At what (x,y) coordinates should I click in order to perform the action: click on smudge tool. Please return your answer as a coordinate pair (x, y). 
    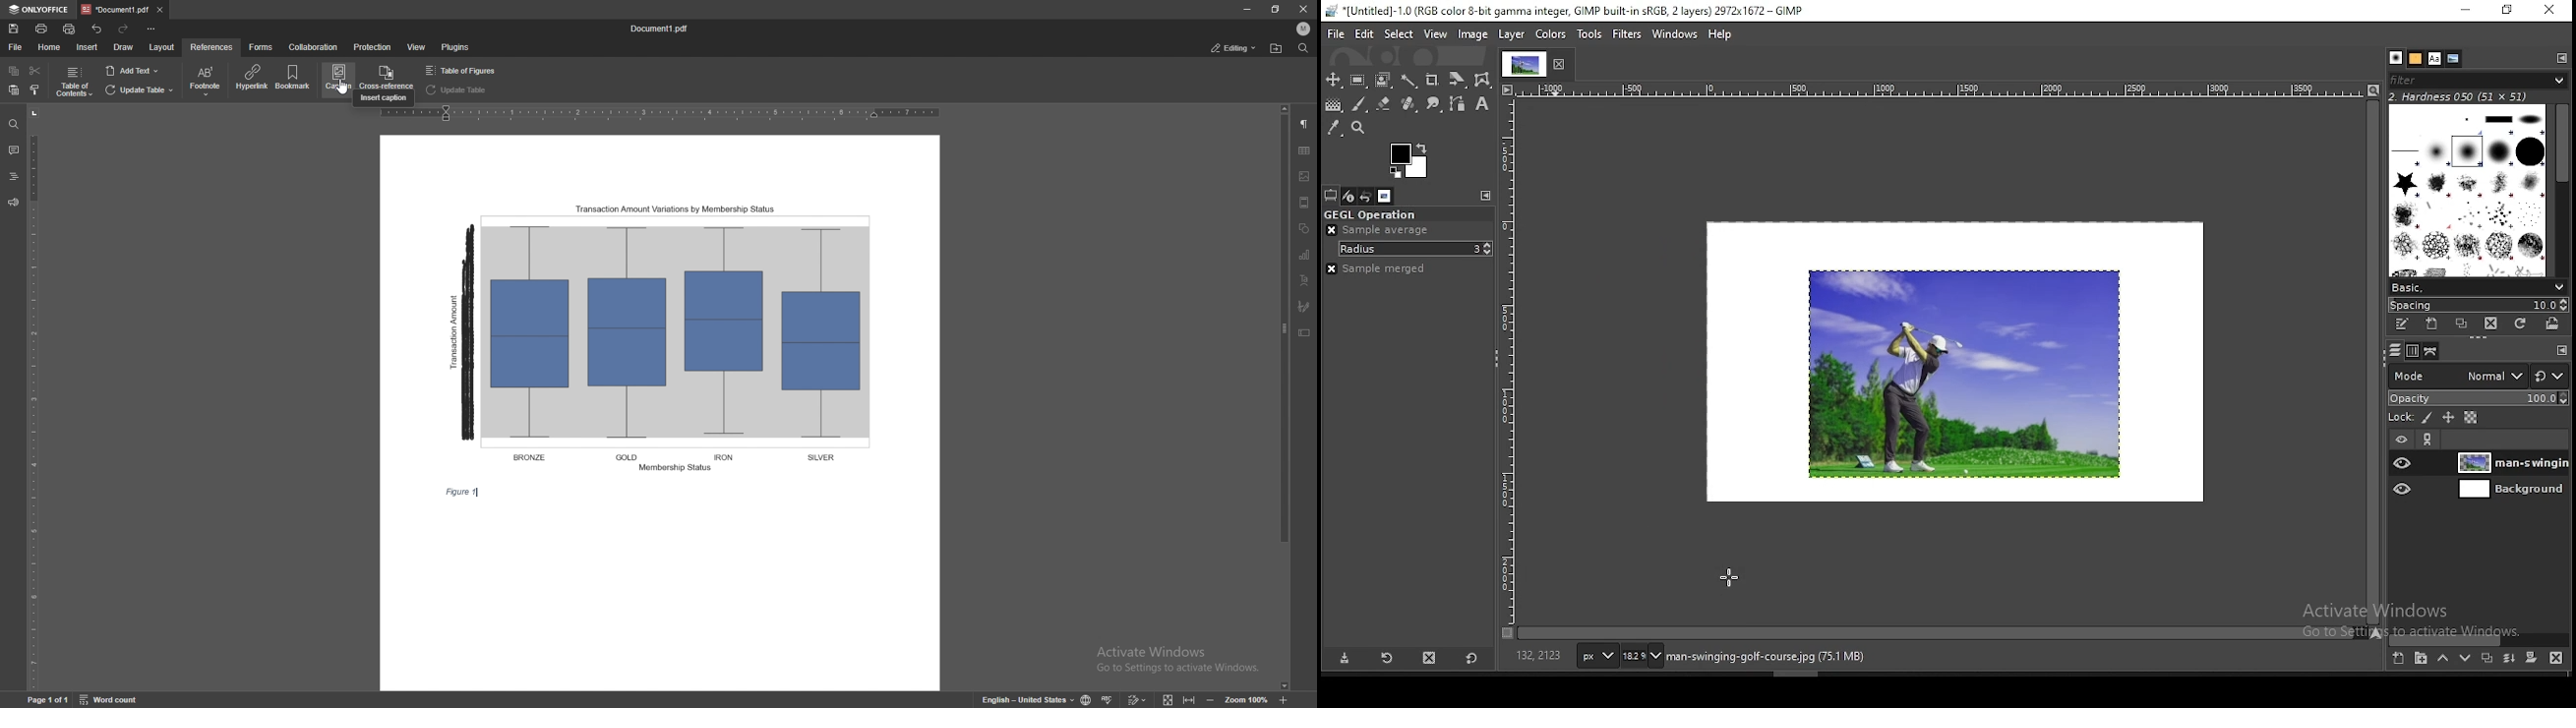
    Looking at the image, I should click on (1439, 104).